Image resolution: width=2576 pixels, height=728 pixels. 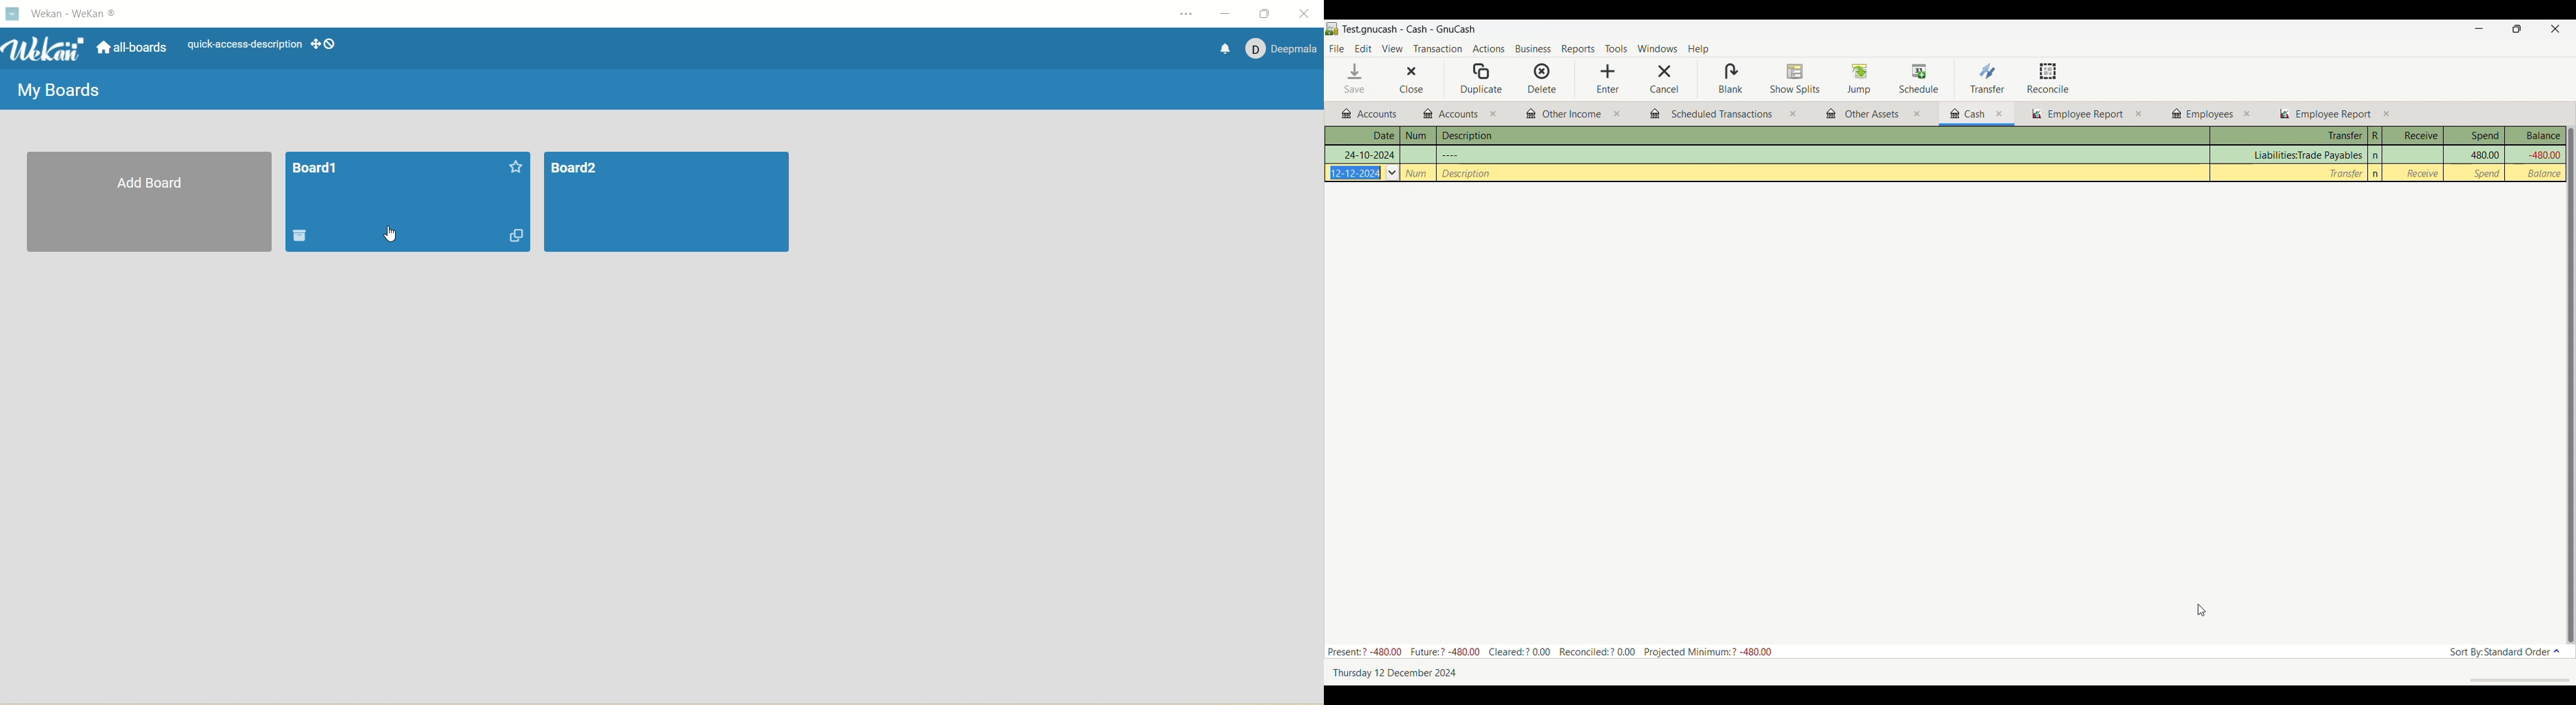 What do you see at coordinates (2485, 154) in the screenshot?
I see `Spend column` at bounding box center [2485, 154].